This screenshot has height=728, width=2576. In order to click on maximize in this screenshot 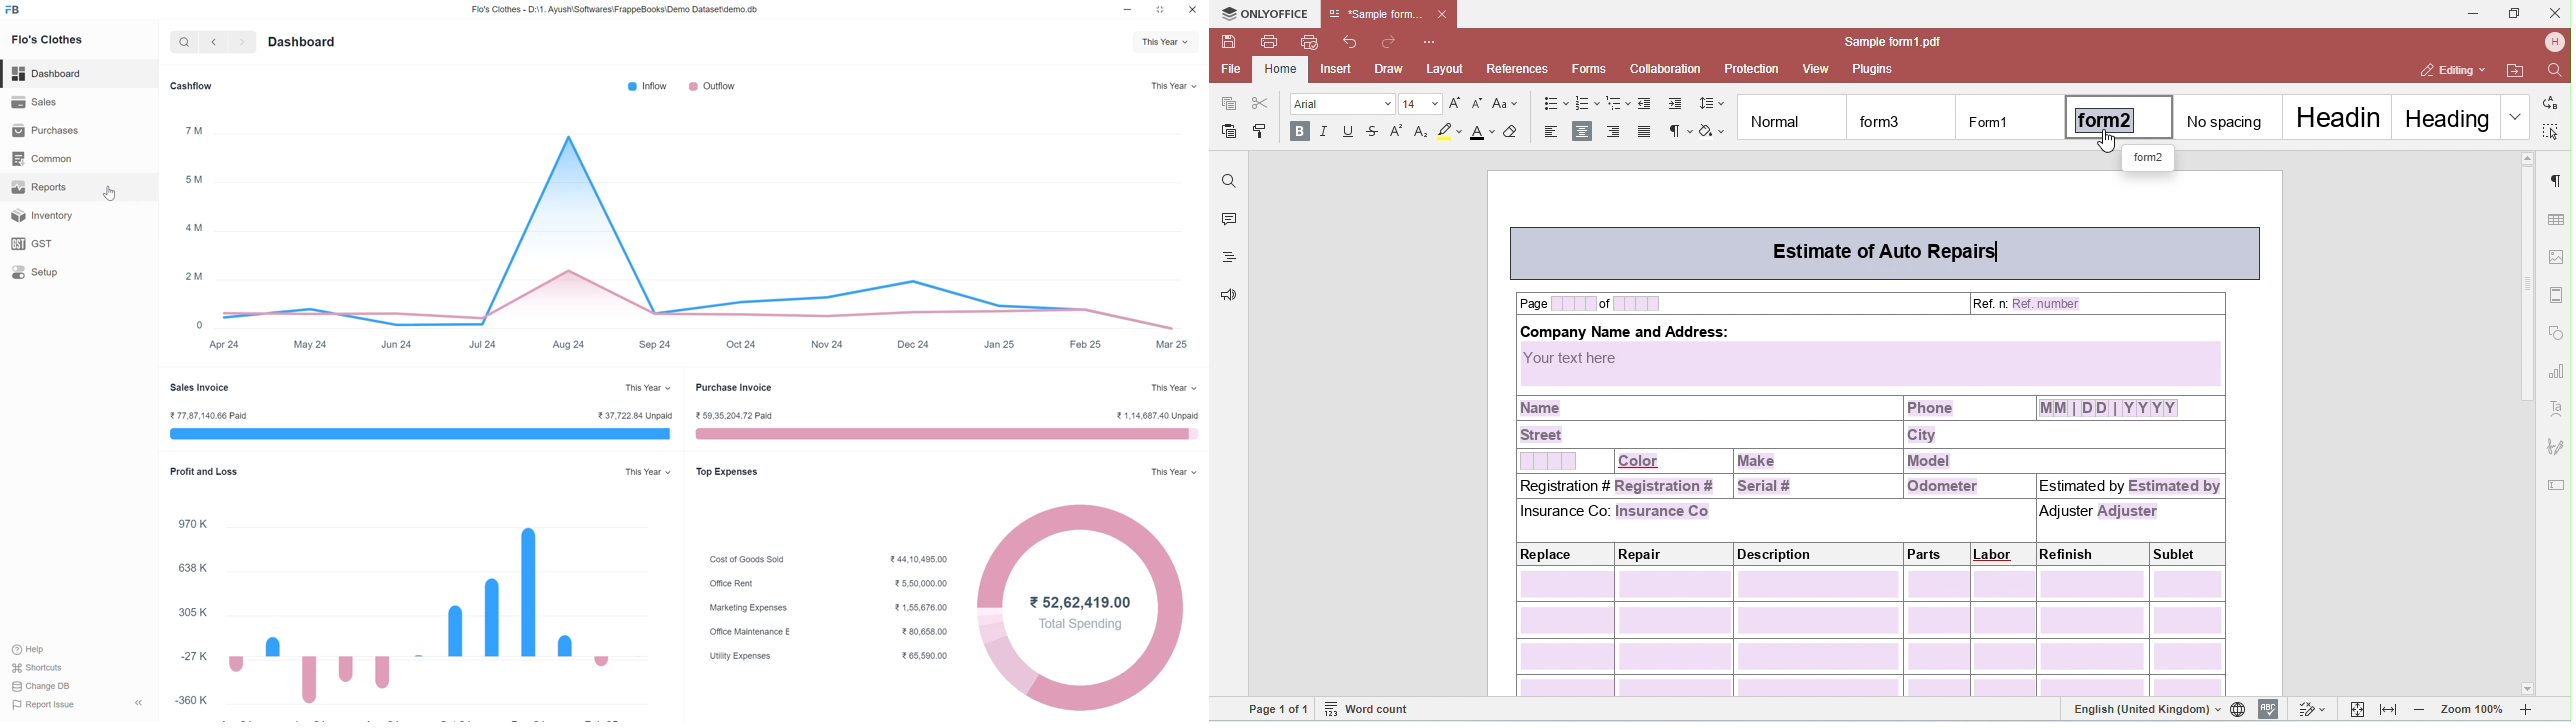, I will do `click(1160, 9)`.